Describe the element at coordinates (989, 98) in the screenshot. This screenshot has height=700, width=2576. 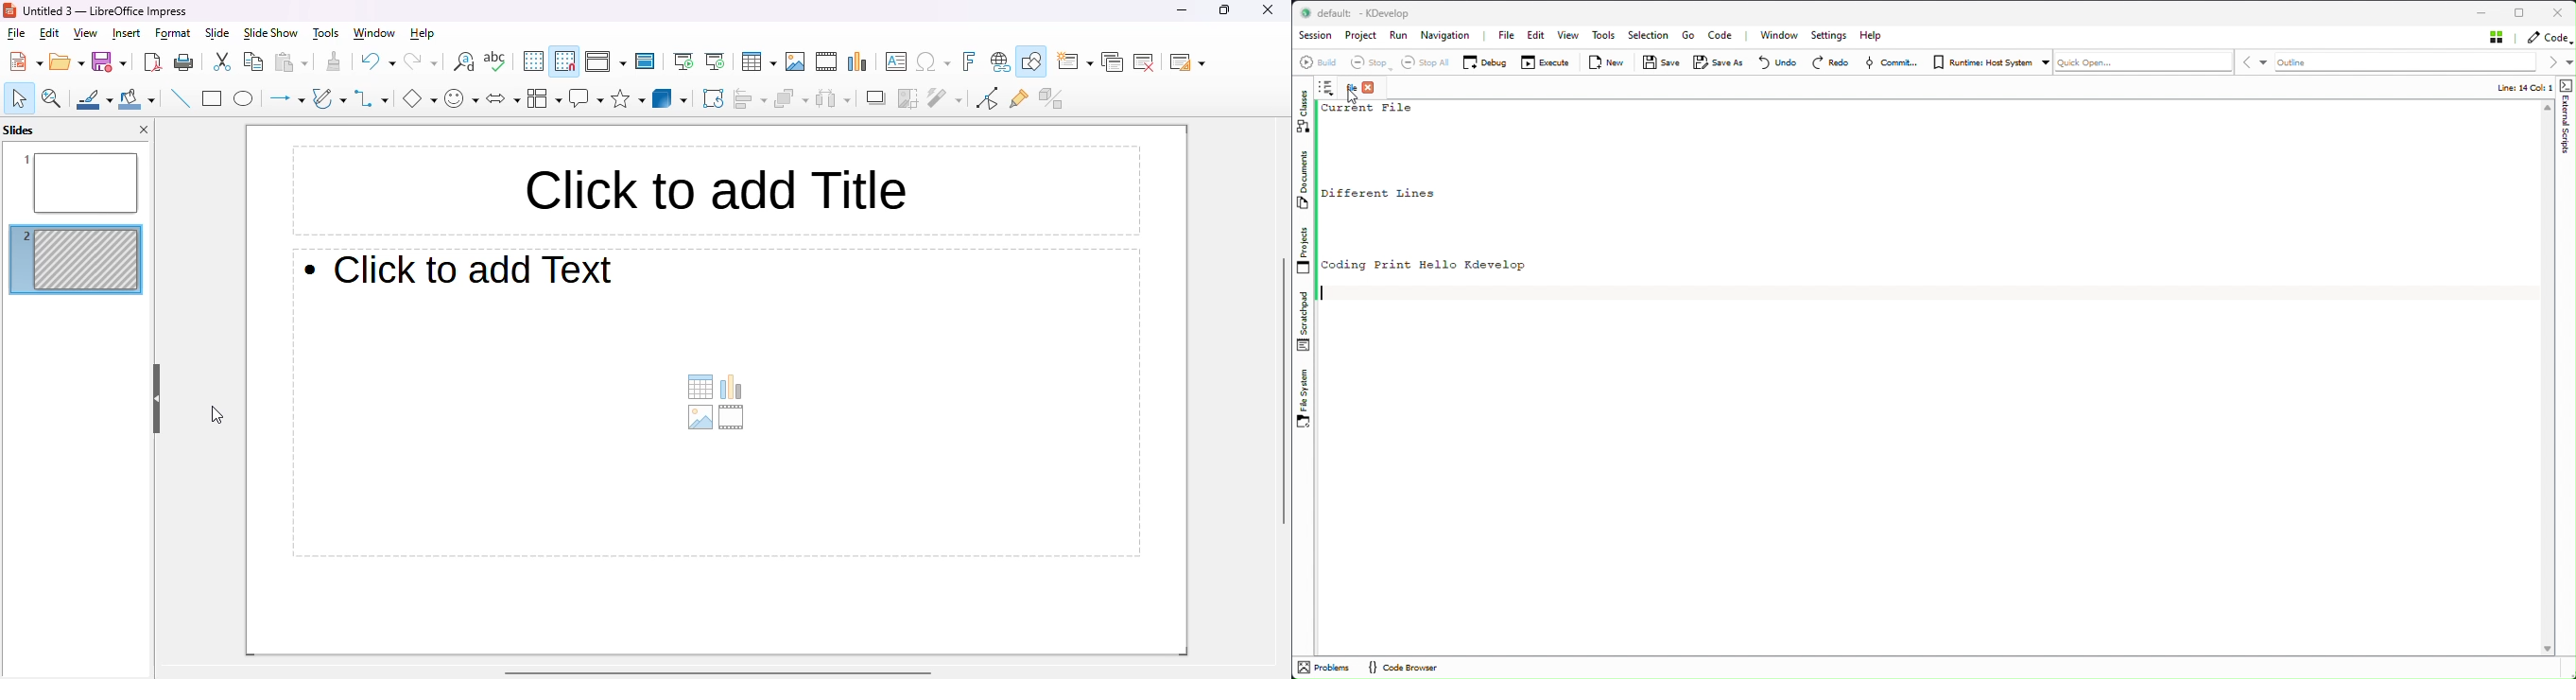
I see `toggle point edit mode` at that location.